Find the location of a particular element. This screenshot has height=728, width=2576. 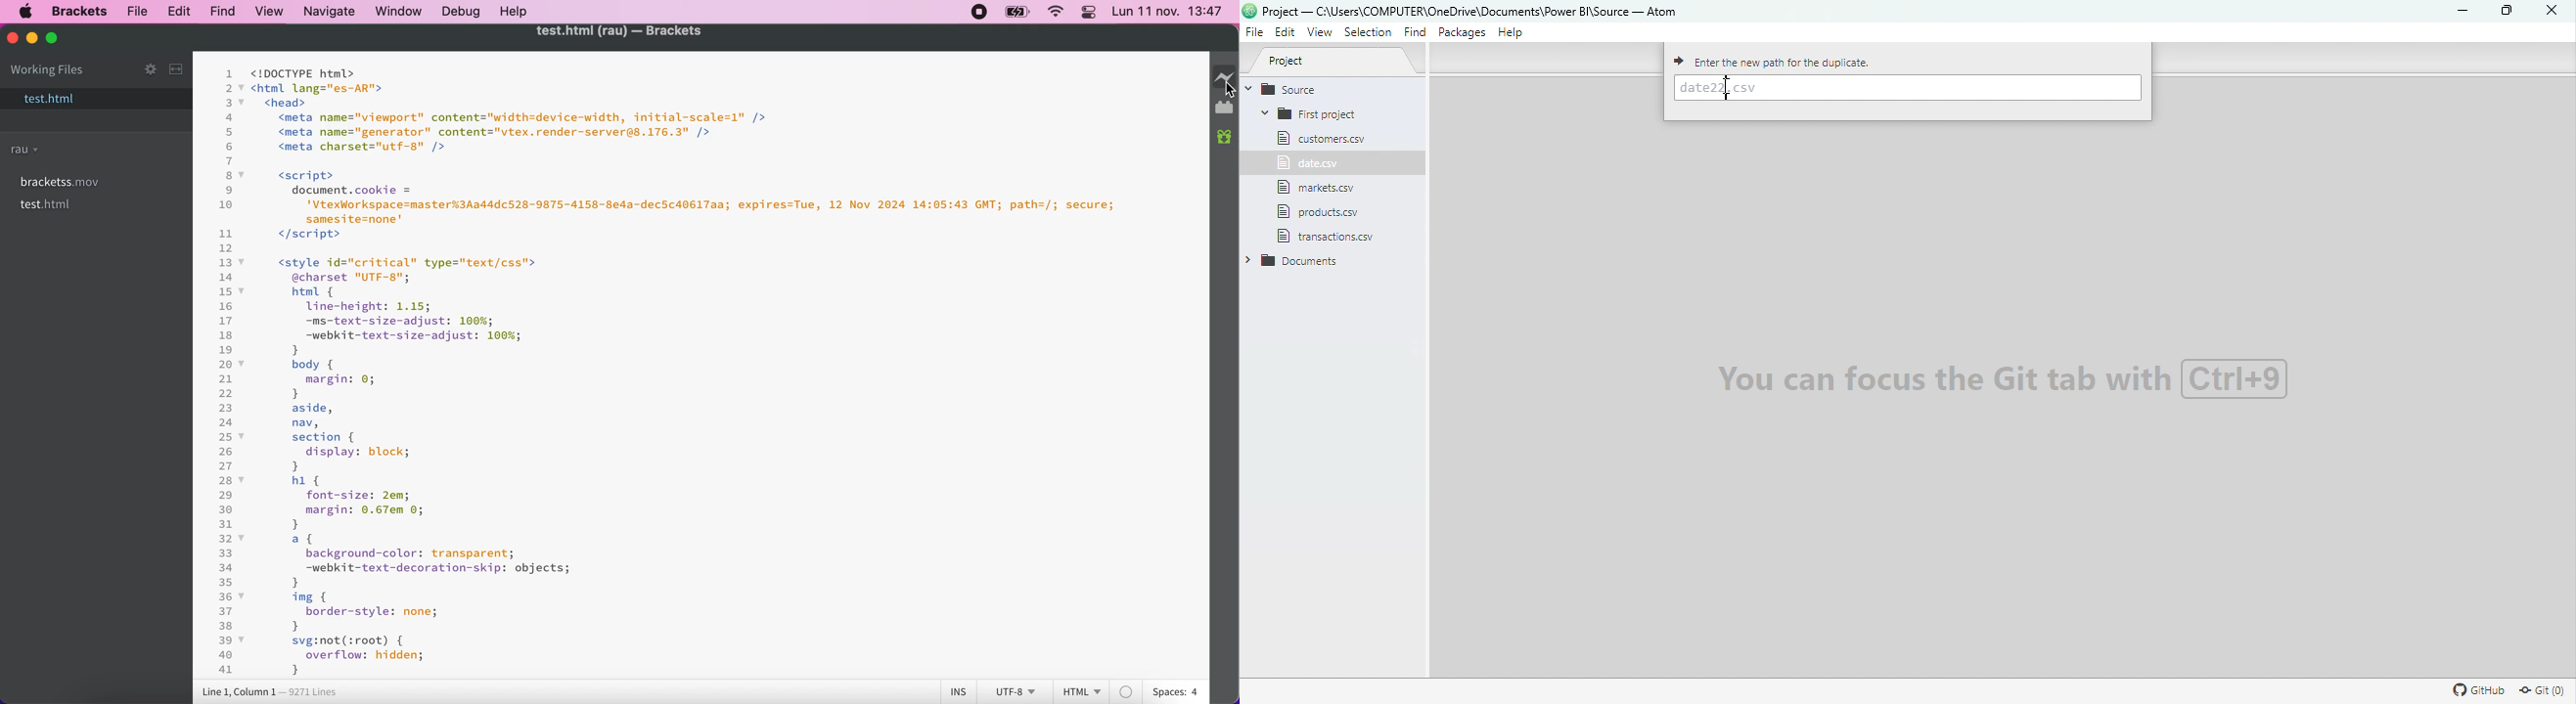

window is located at coordinates (402, 12).